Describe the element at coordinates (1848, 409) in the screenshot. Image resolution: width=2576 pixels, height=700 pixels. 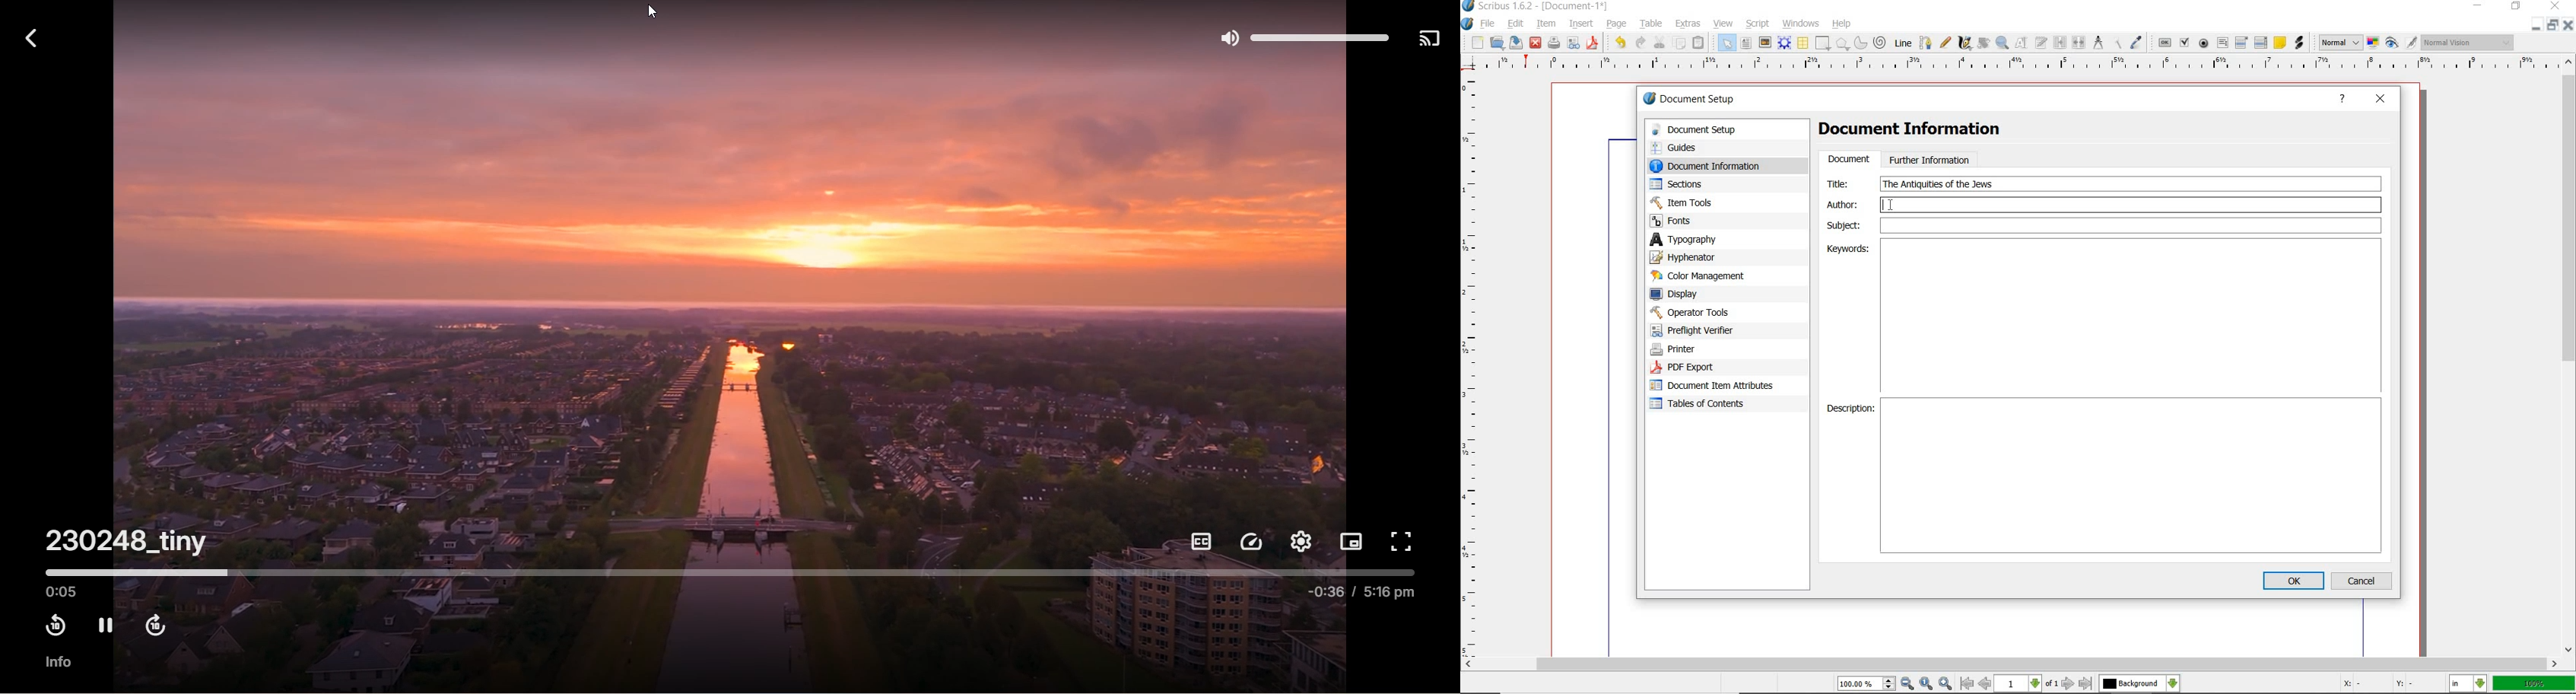
I see `Description` at that location.